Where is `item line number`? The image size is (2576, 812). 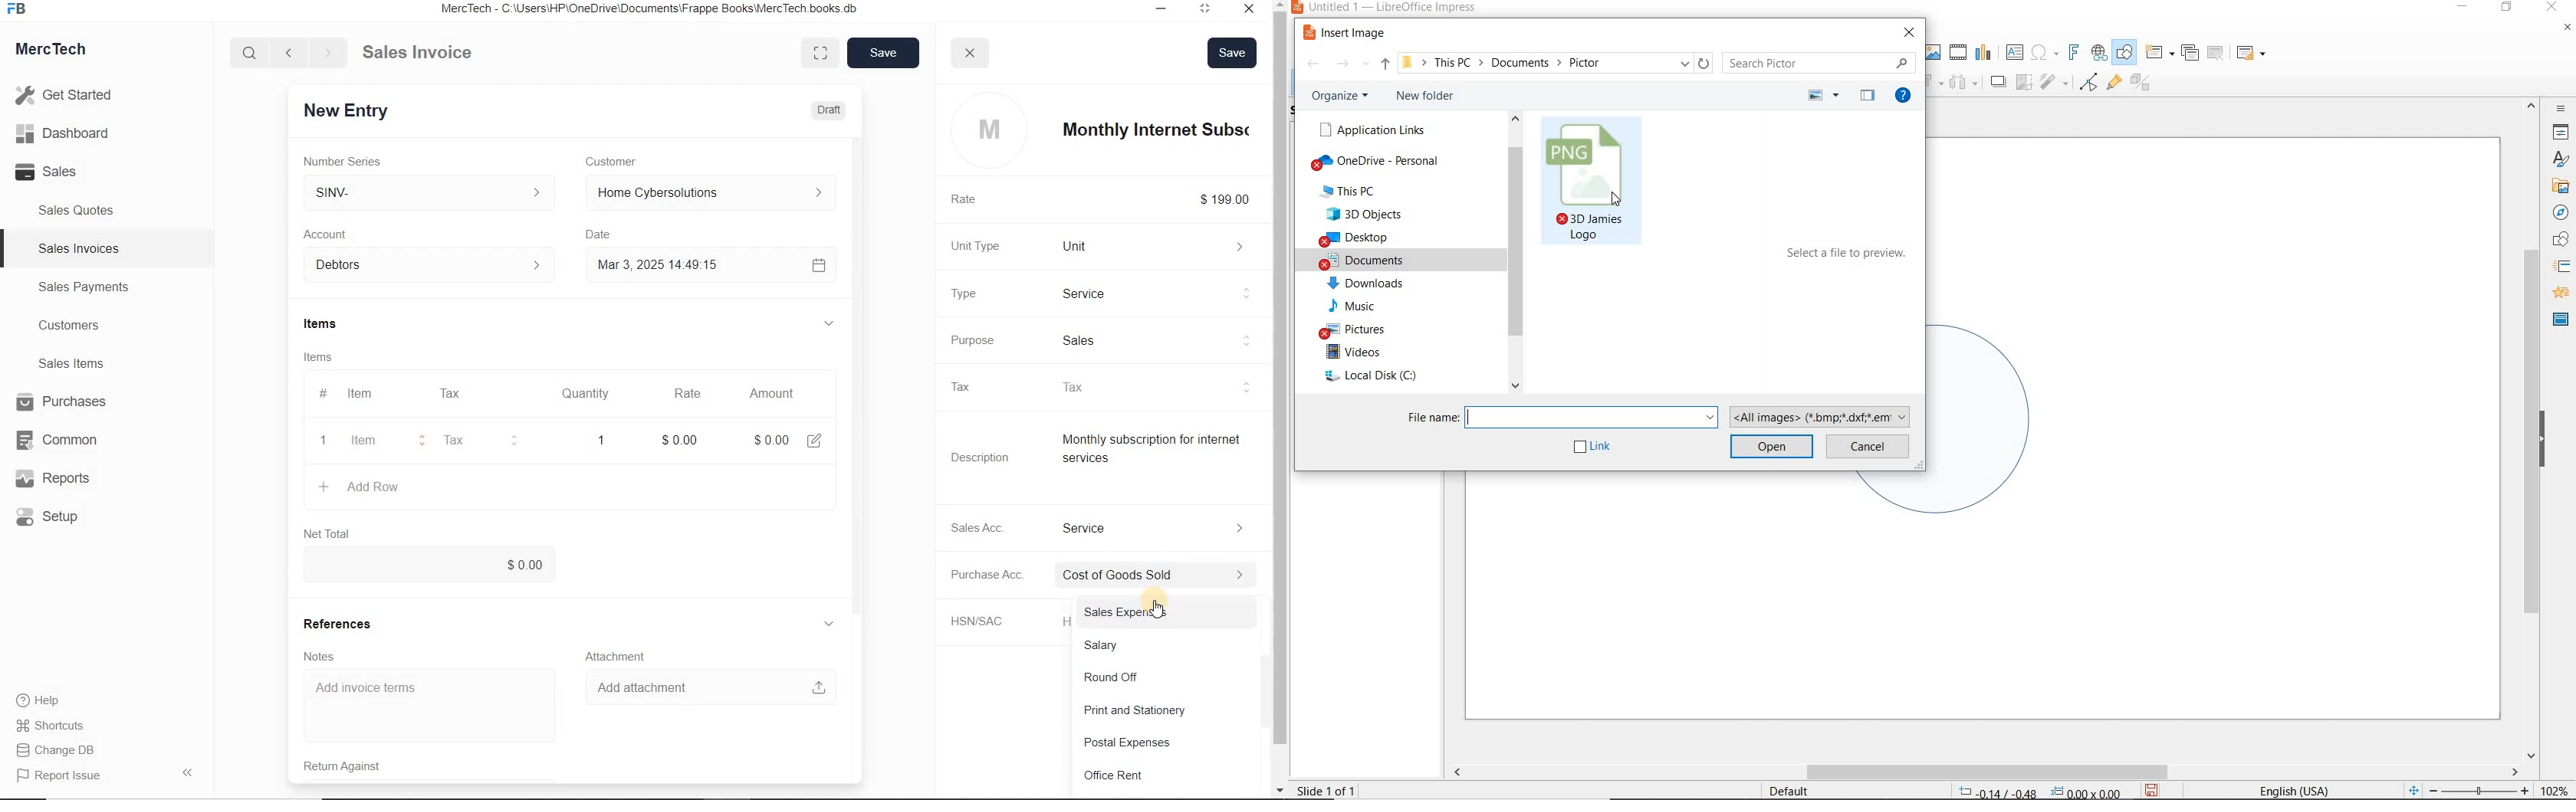
item line number is located at coordinates (327, 419).